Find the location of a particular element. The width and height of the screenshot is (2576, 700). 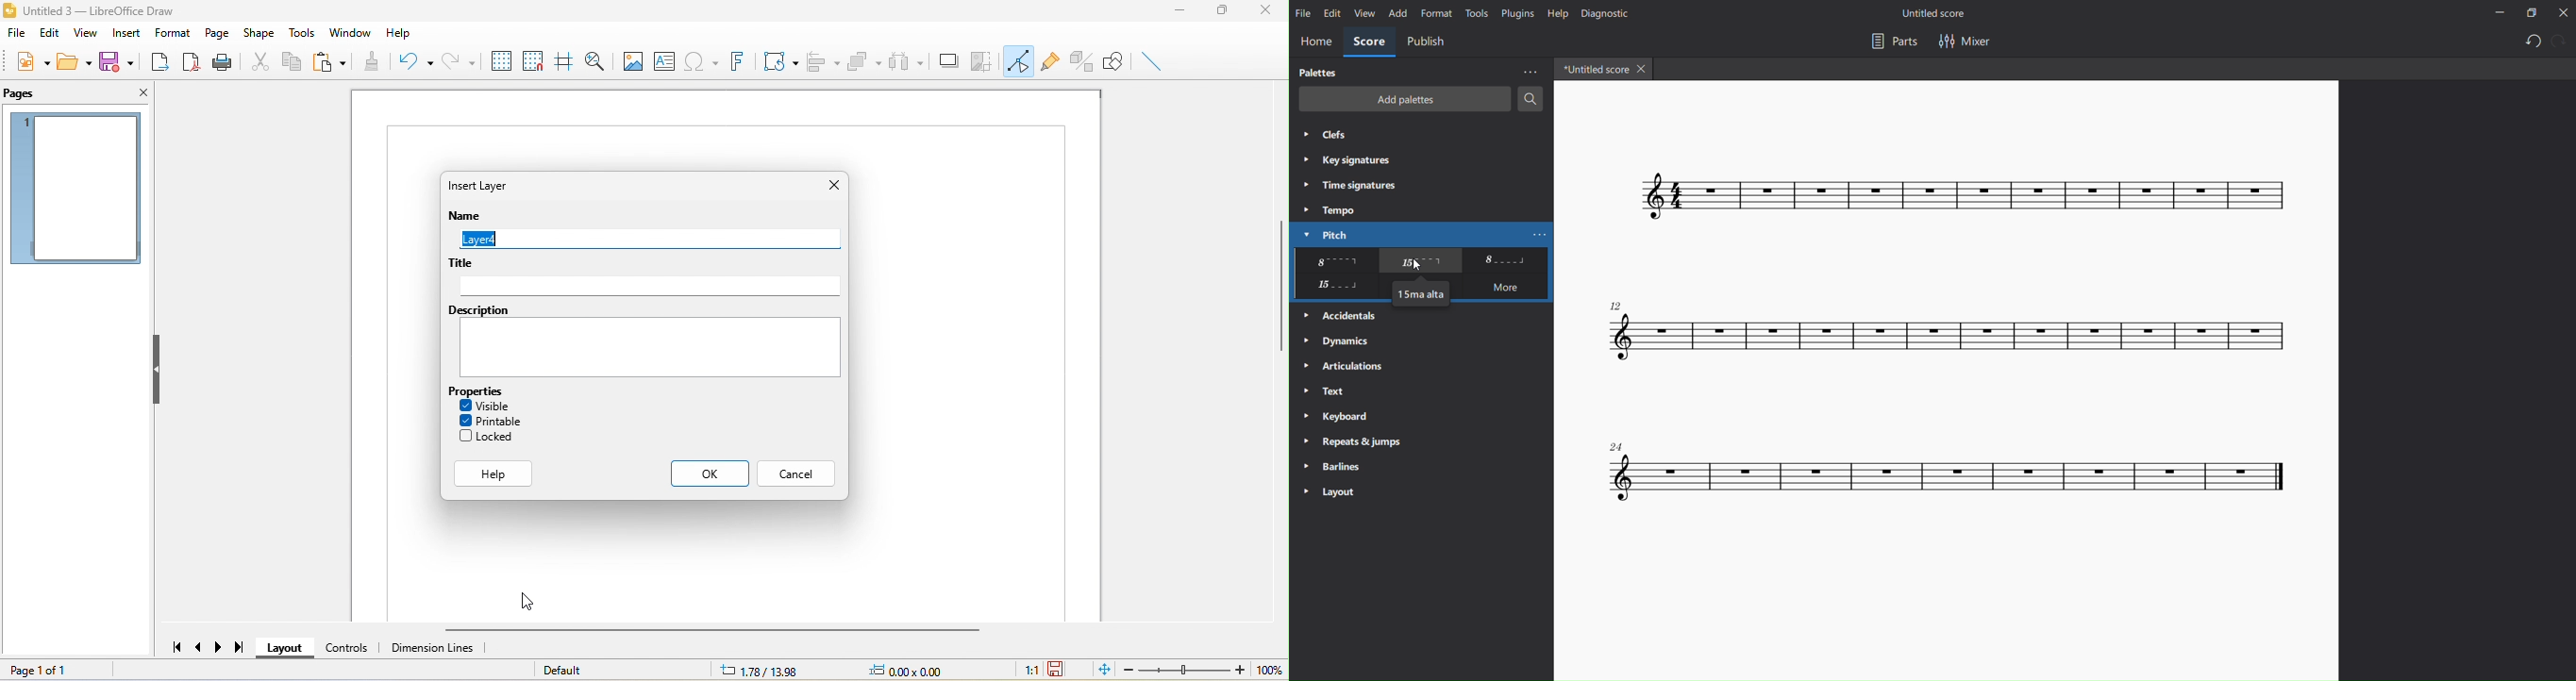

barlines is located at coordinates (1330, 464).